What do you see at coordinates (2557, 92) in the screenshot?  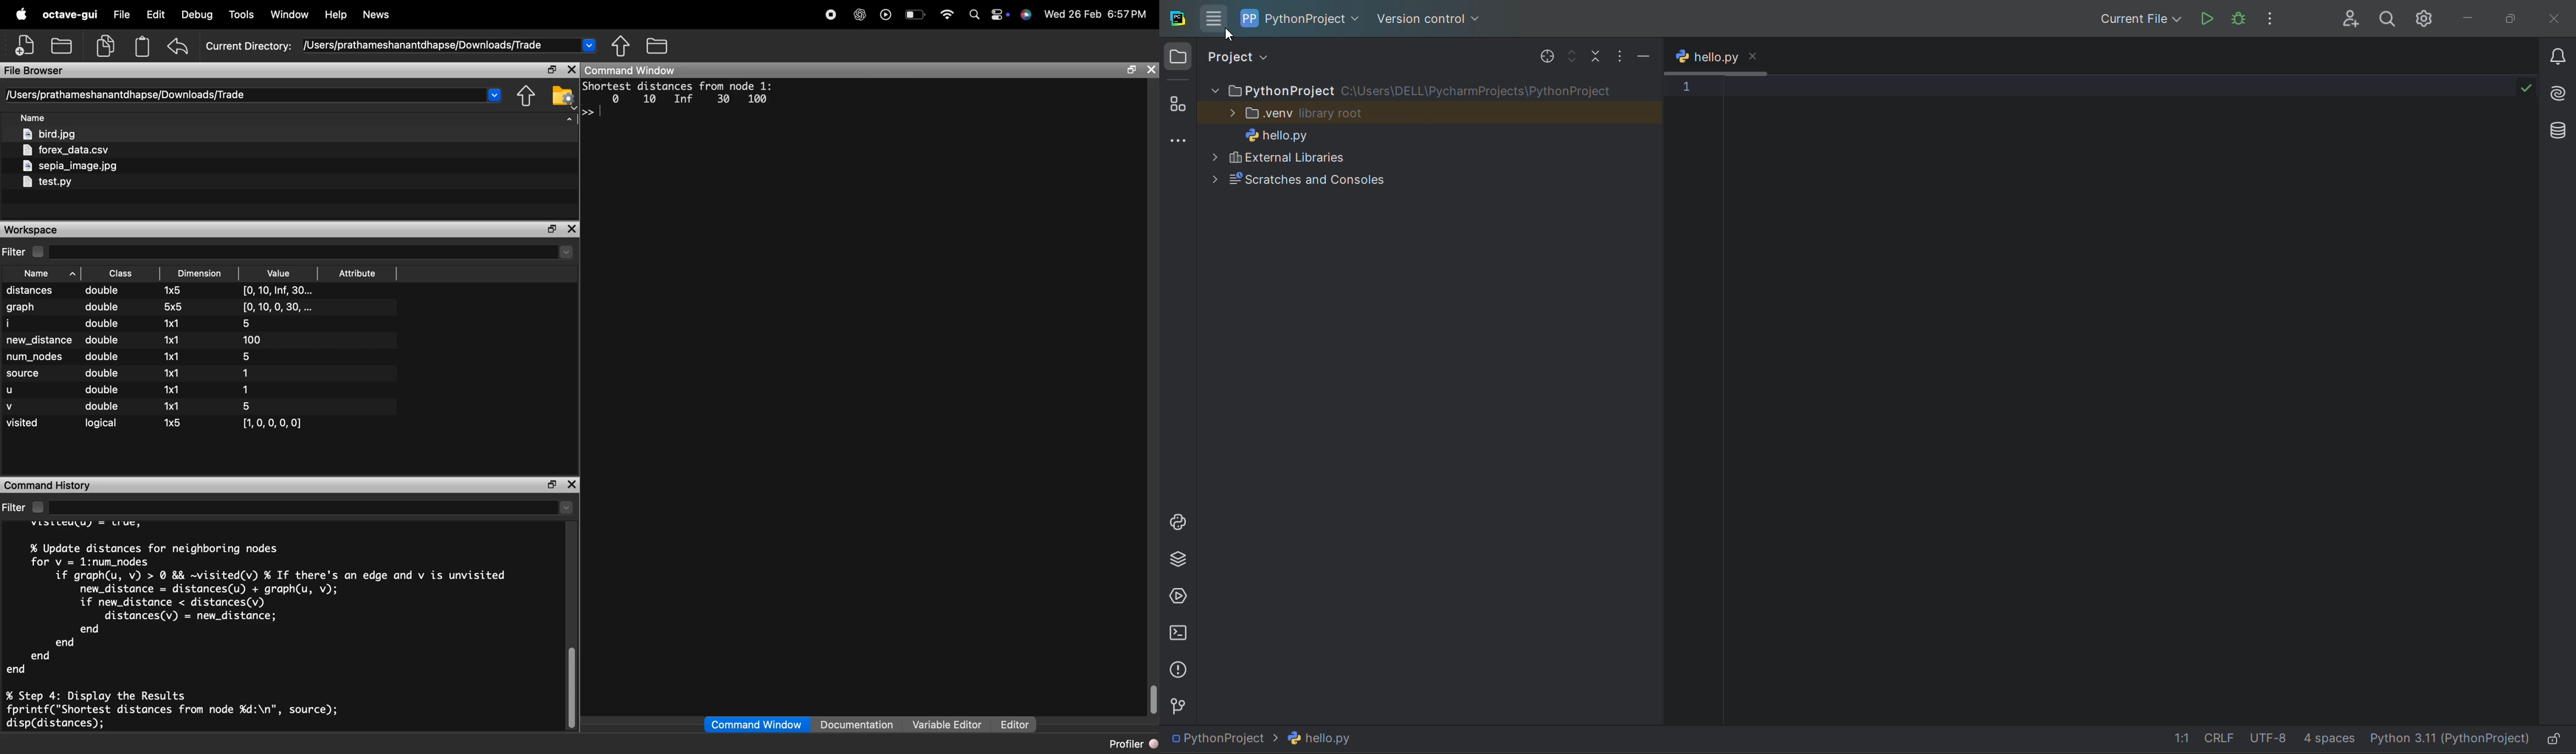 I see `ai assistant` at bounding box center [2557, 92].